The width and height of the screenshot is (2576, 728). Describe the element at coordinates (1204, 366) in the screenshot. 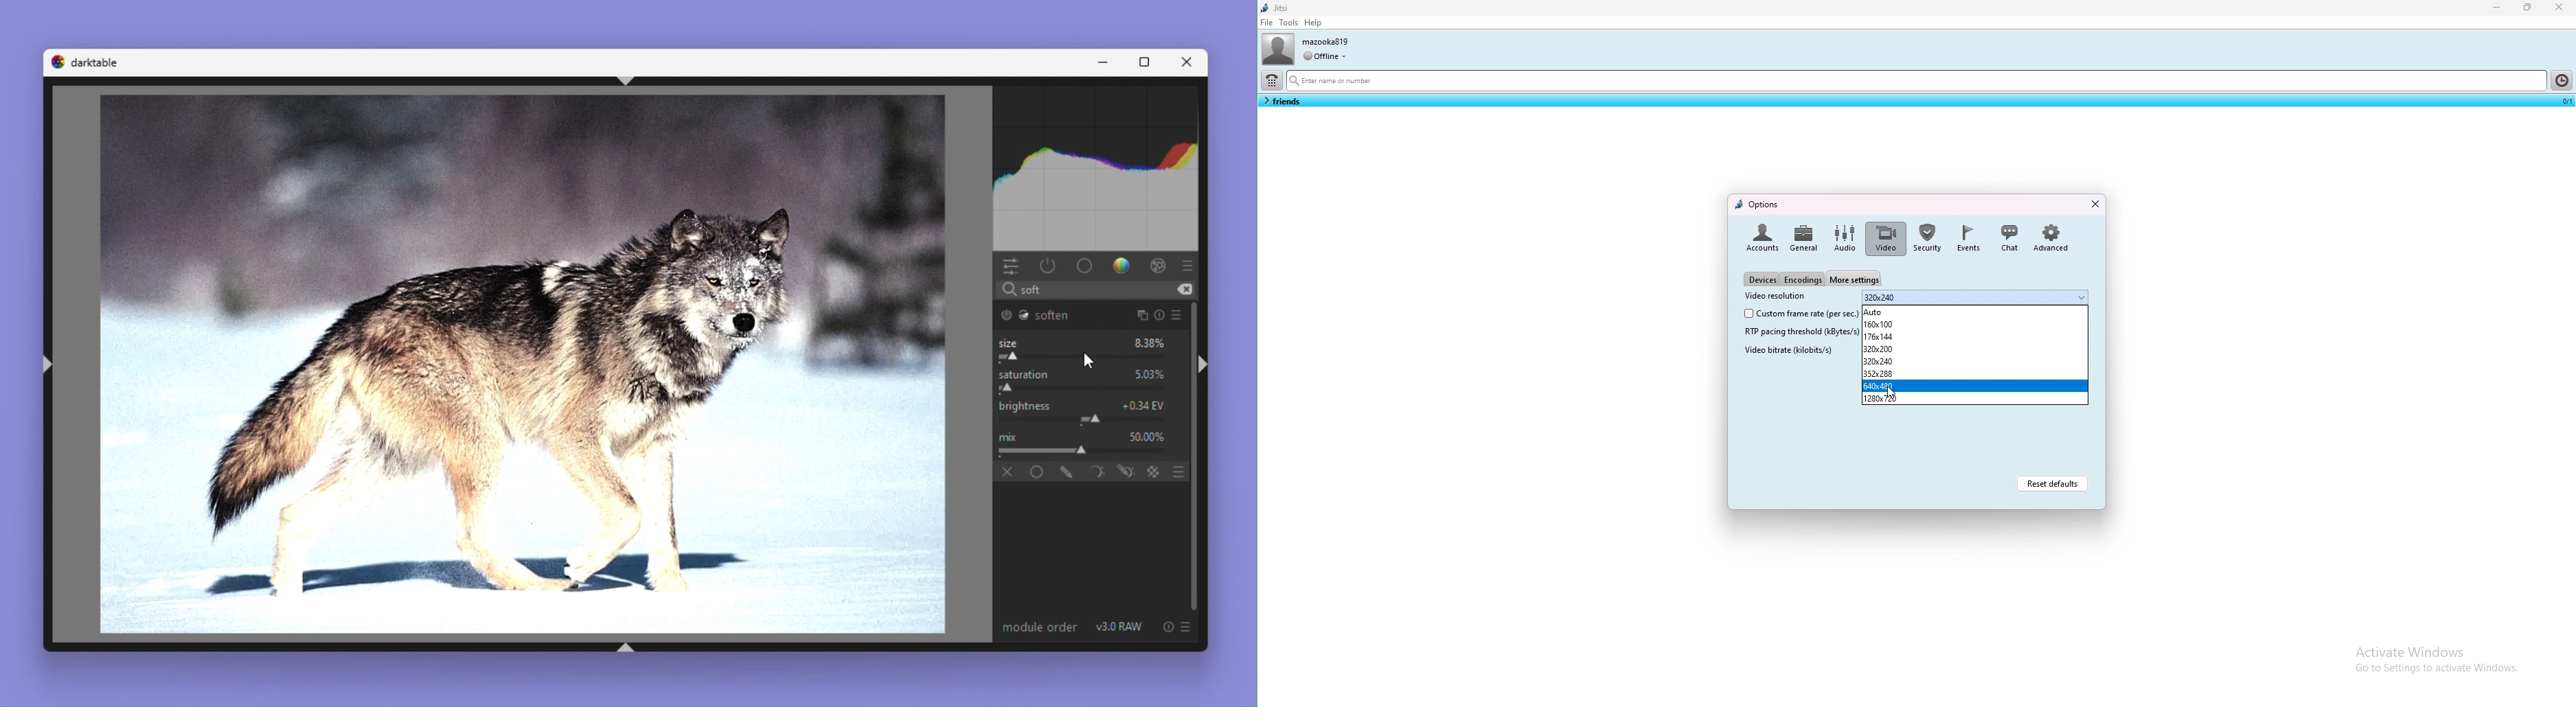

I see `Collapse` at that location.